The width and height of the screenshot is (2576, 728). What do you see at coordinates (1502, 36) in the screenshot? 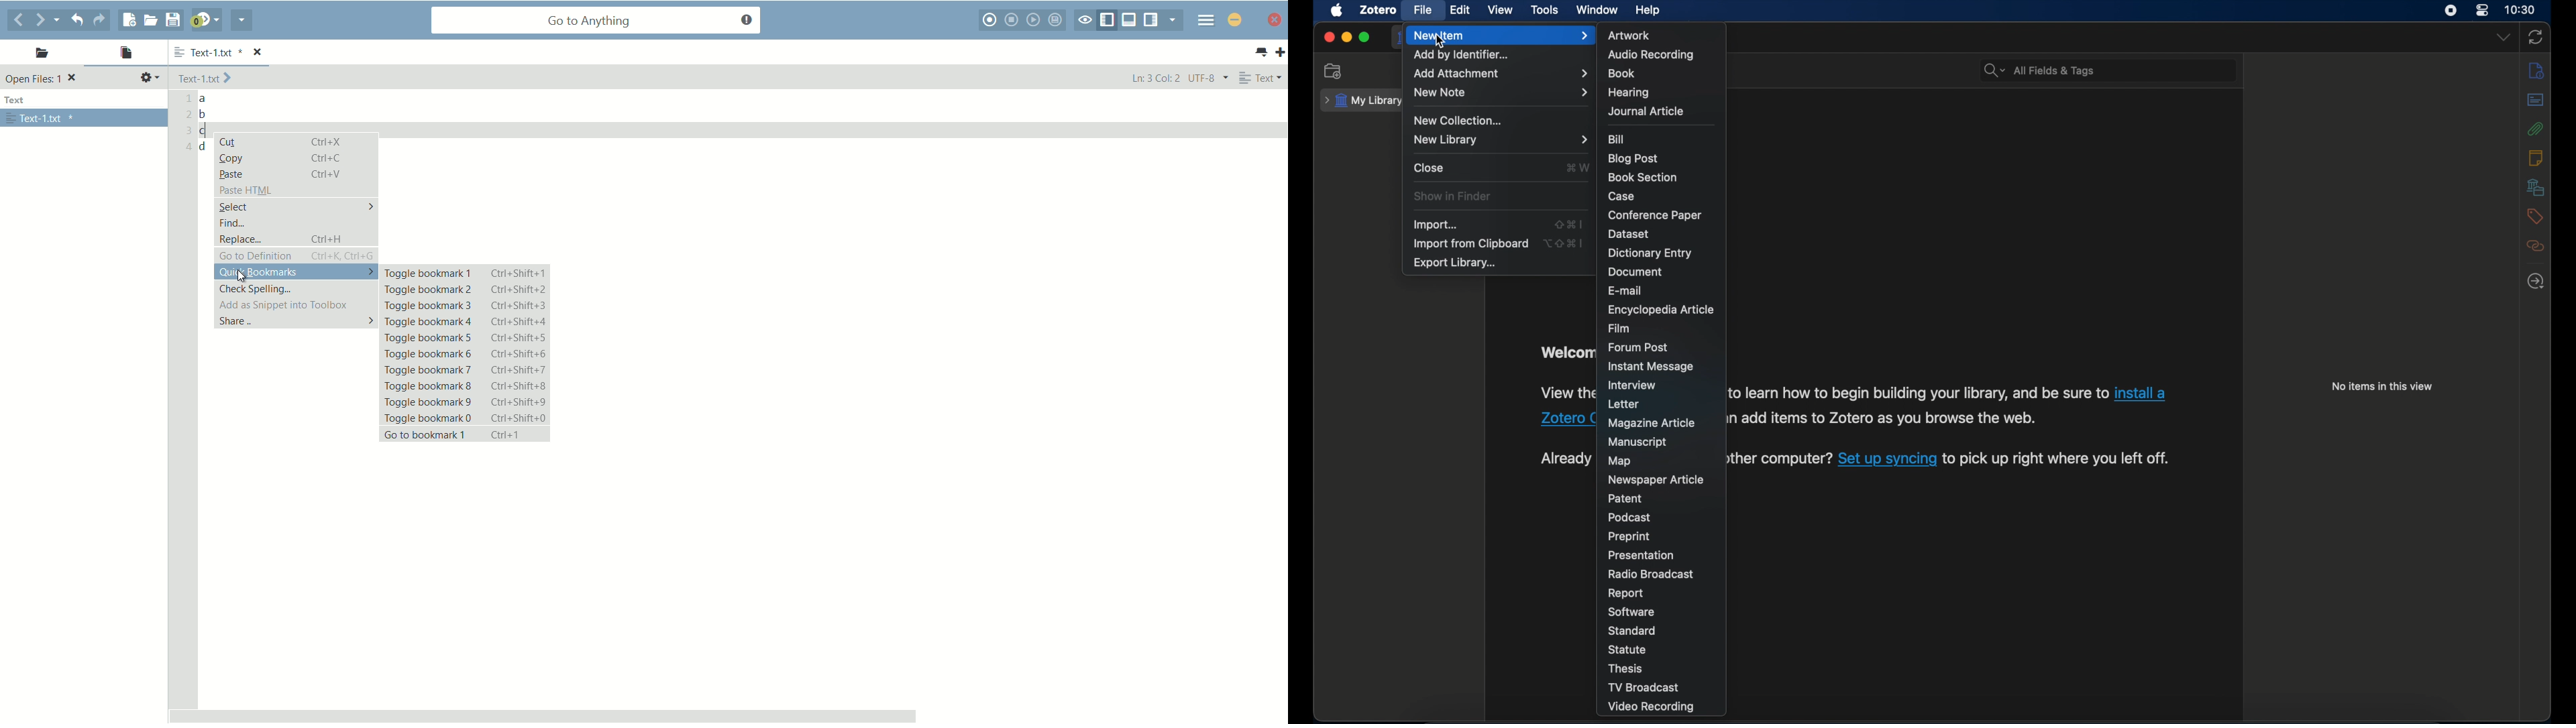
I see `new item` at bounding box center [1502, 36].